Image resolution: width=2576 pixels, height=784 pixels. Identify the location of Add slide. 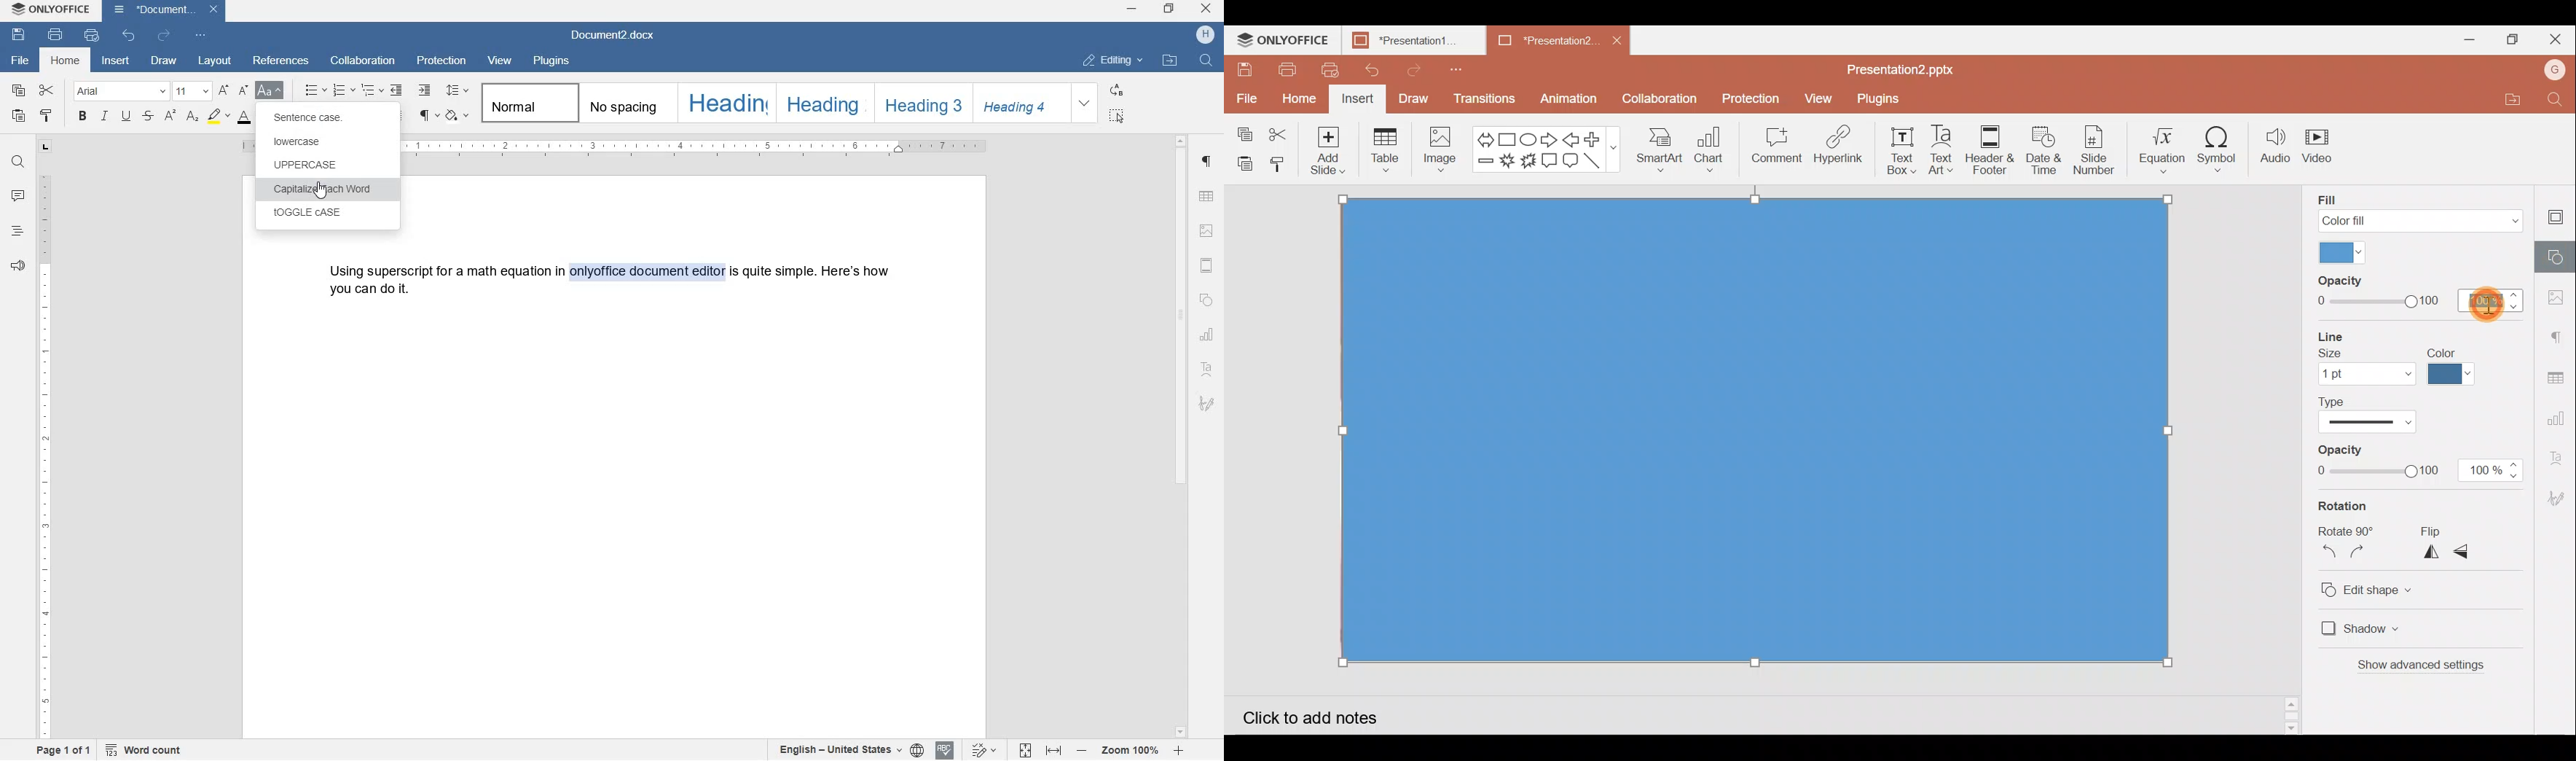
(1330, 151).